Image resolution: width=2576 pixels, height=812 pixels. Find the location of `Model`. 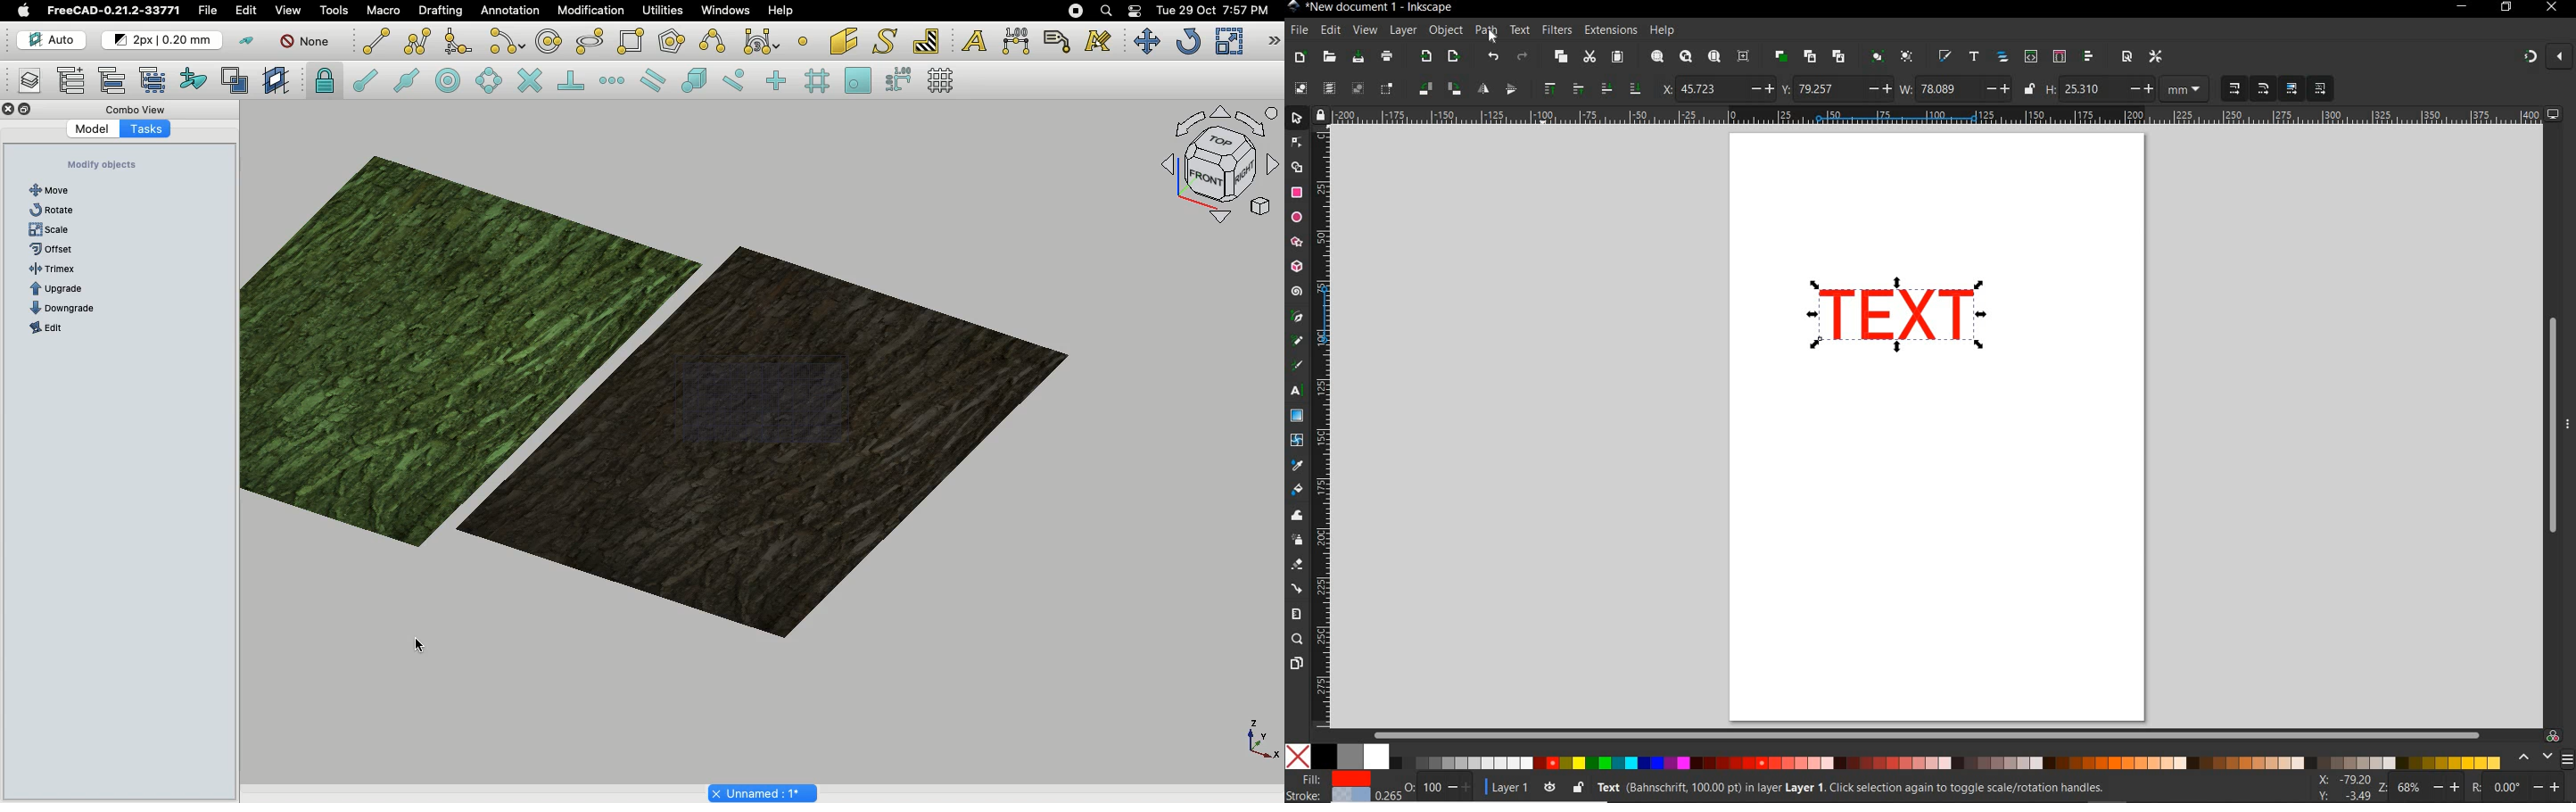

Model is located at coordinates (85, 129).